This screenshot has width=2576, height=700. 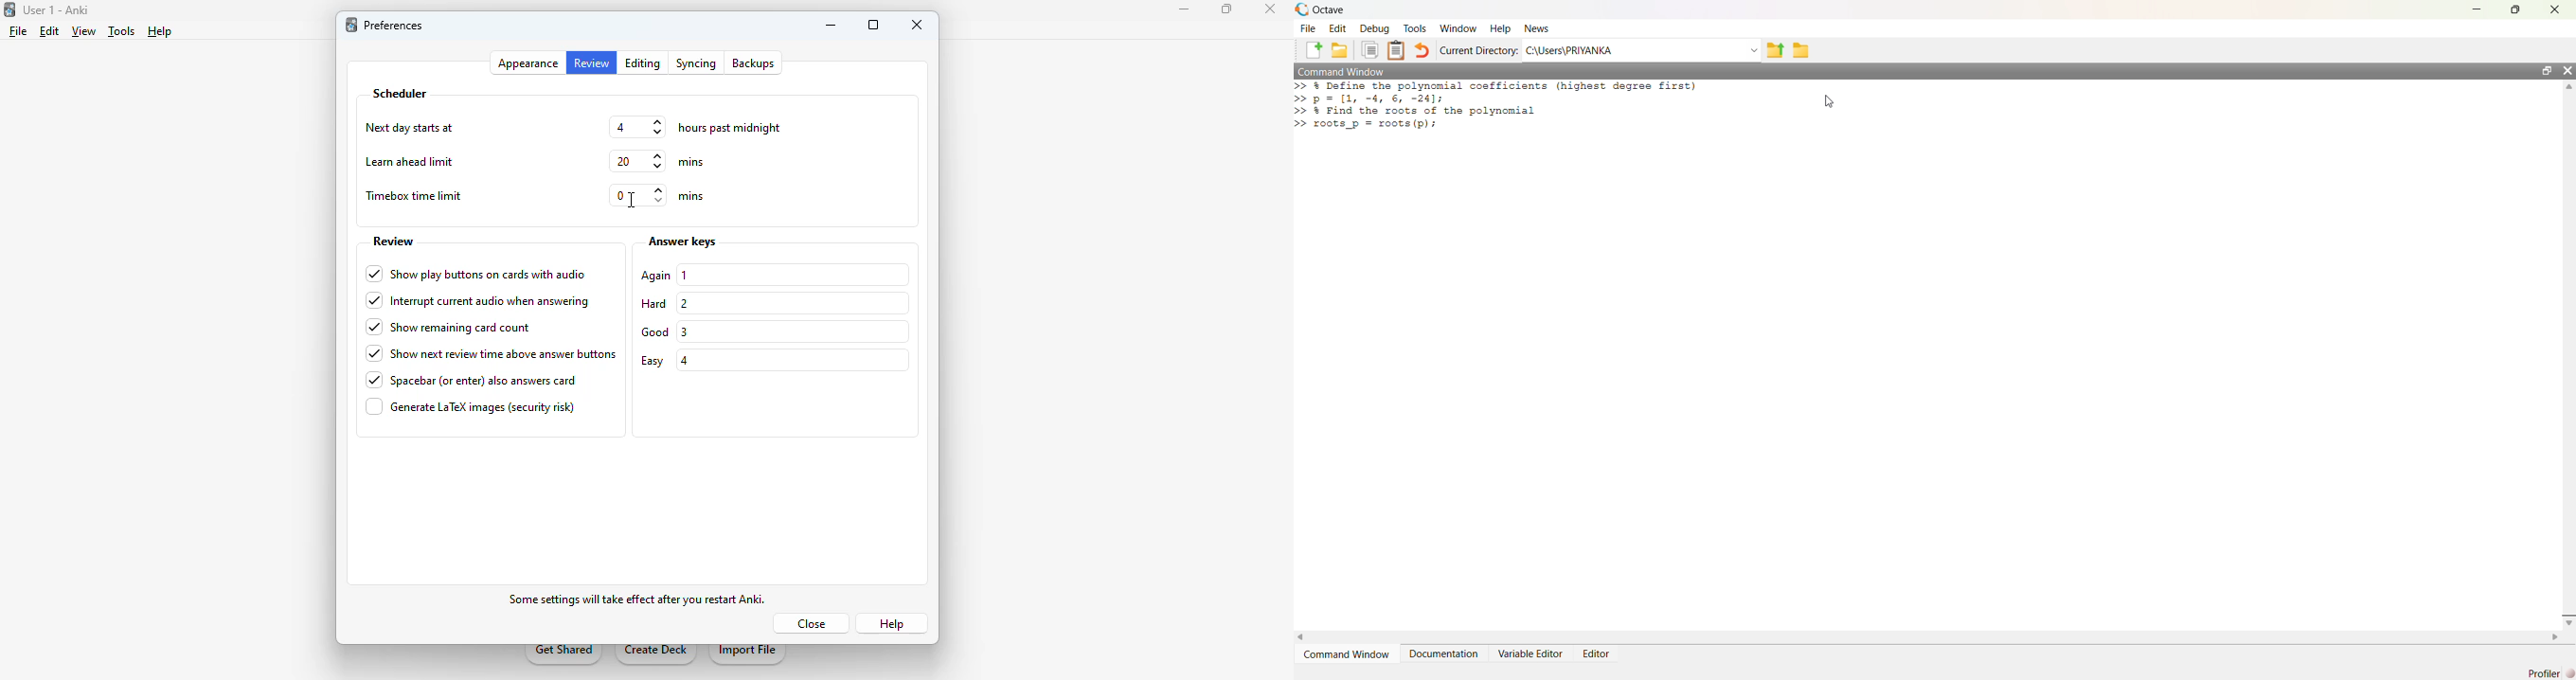 What do you see at coordinates (564, 654) in the screenshot?
I see `get shared` at bounding box center [564, 654].